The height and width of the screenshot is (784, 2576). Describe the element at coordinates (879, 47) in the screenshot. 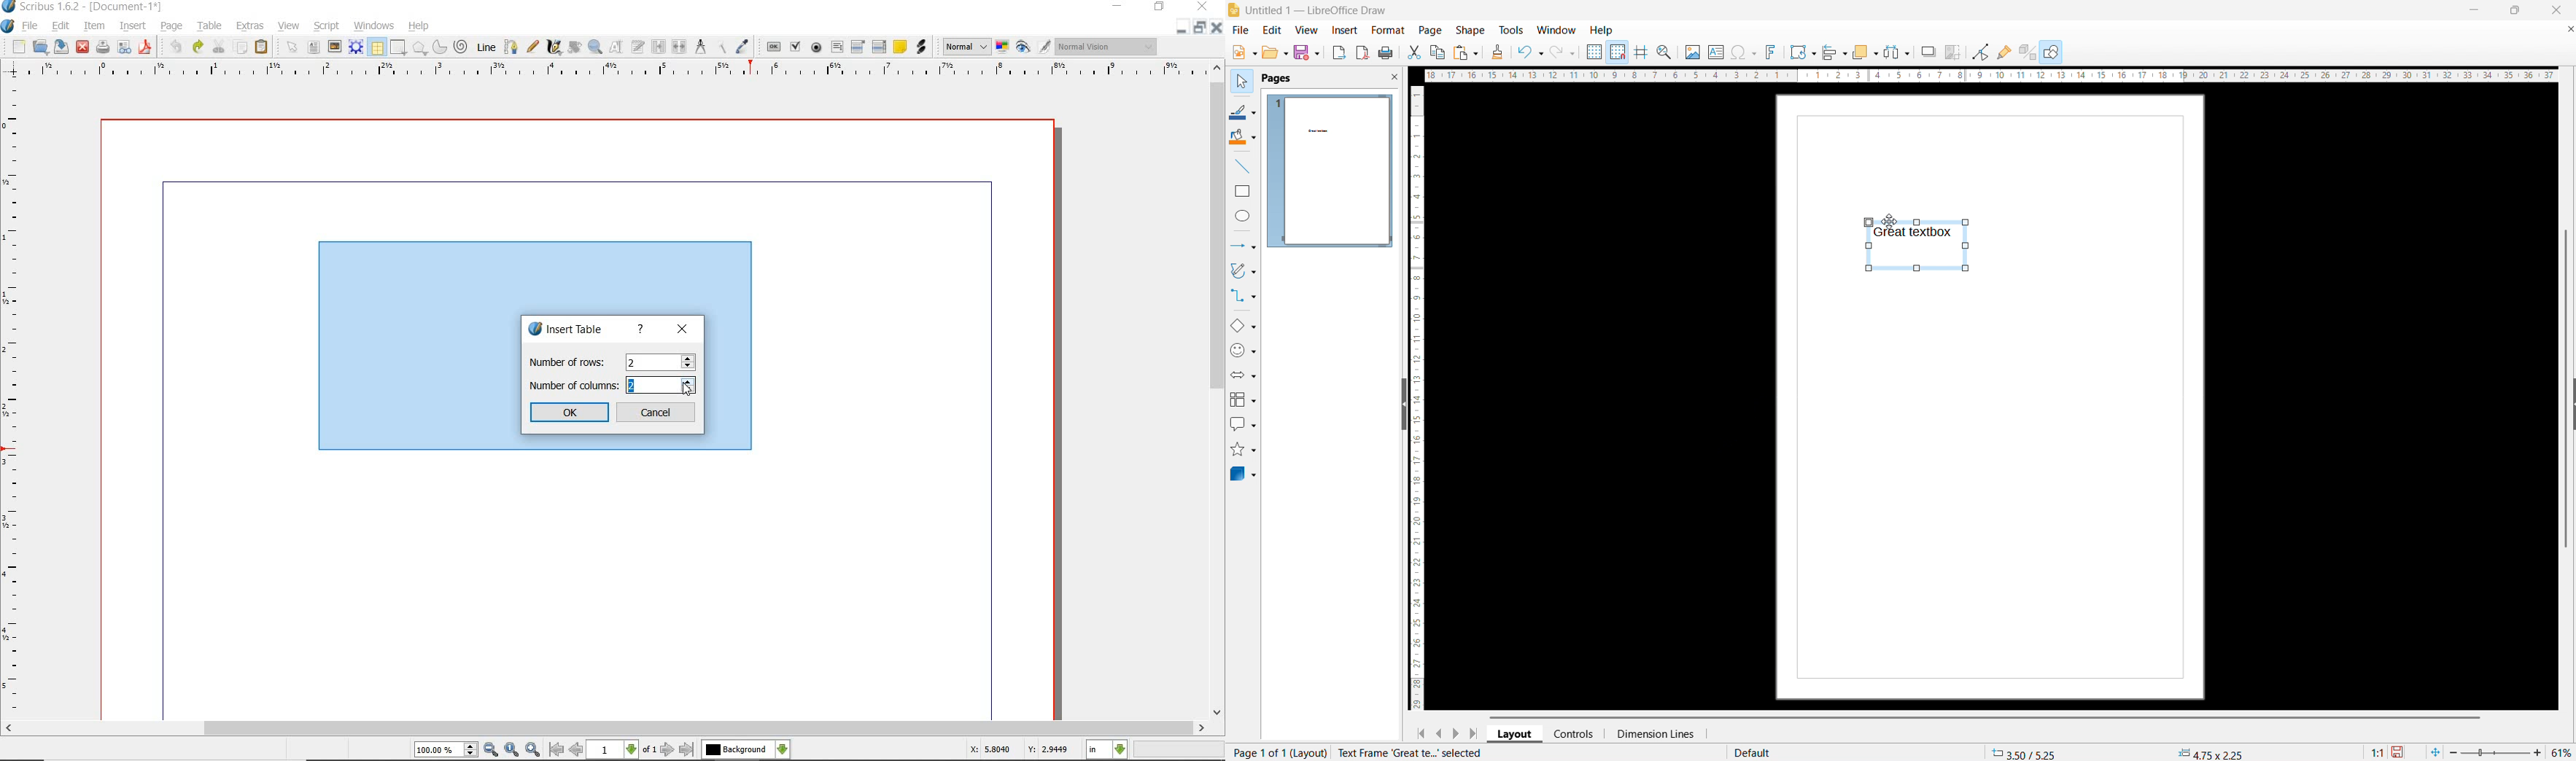

I see `PDF List Box` at that location.